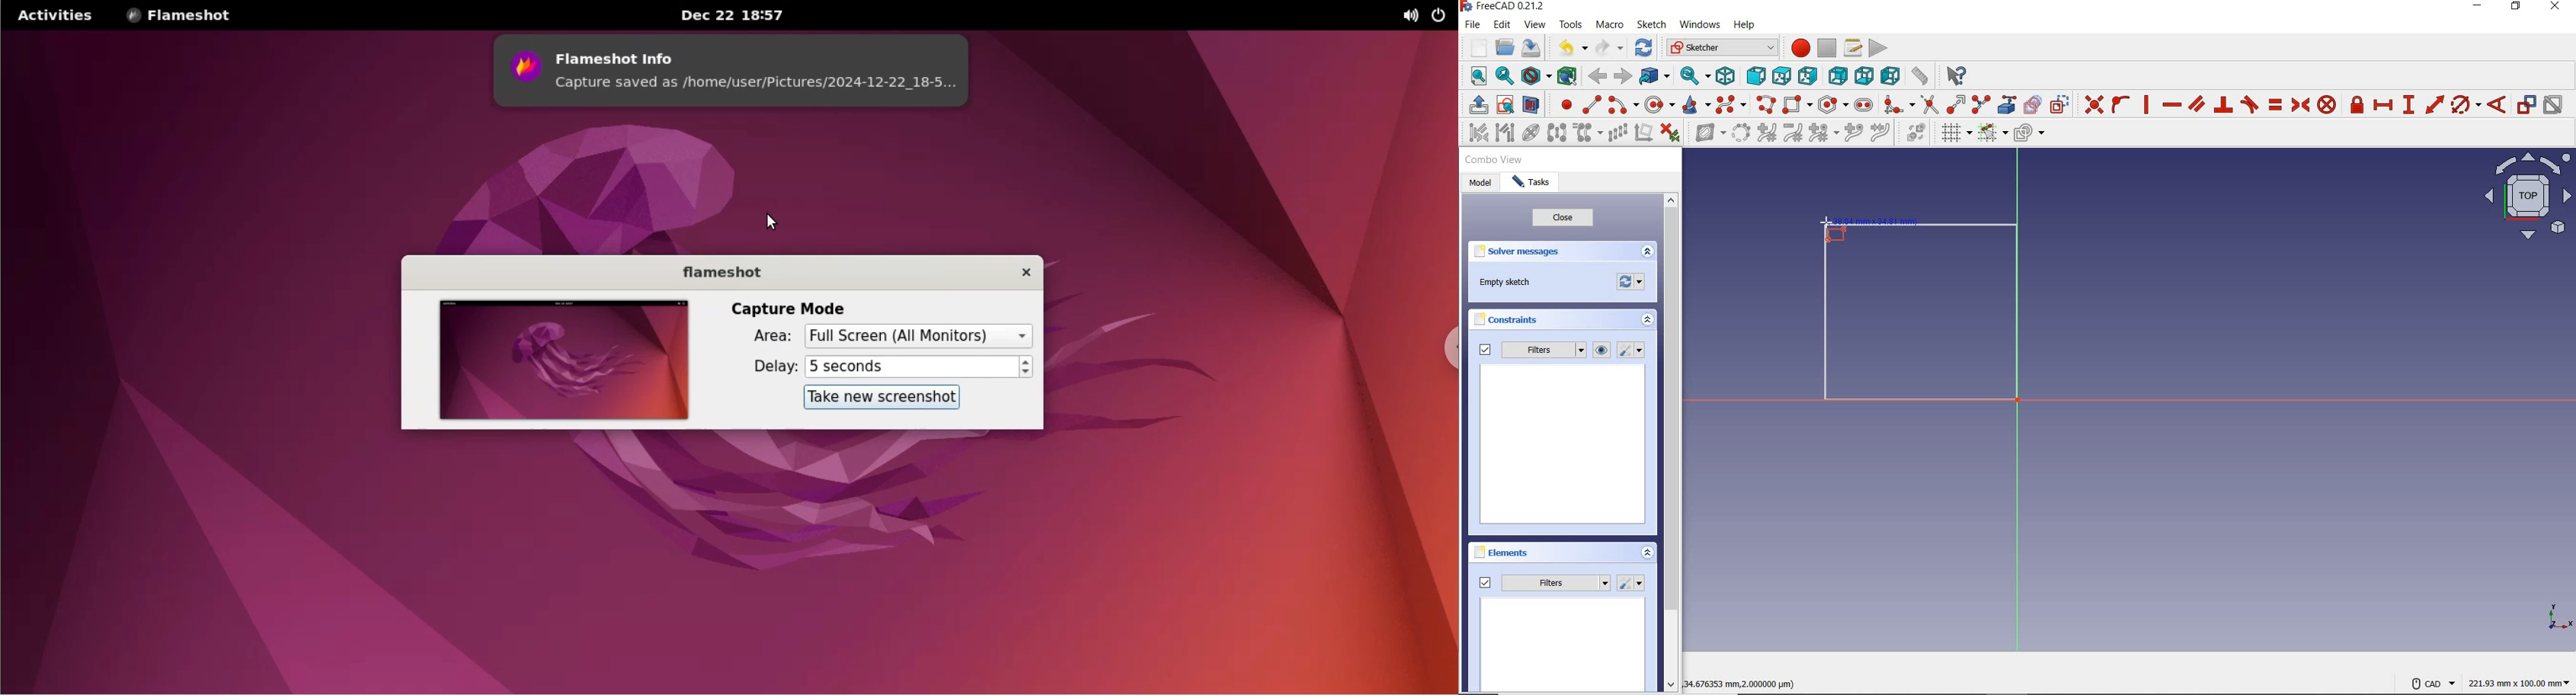 The image size is (2576, 700). What do you see at coordinates (1475, 134) in the screenshot?
I see `select associated constraints` at bounding box center [1475, 134].